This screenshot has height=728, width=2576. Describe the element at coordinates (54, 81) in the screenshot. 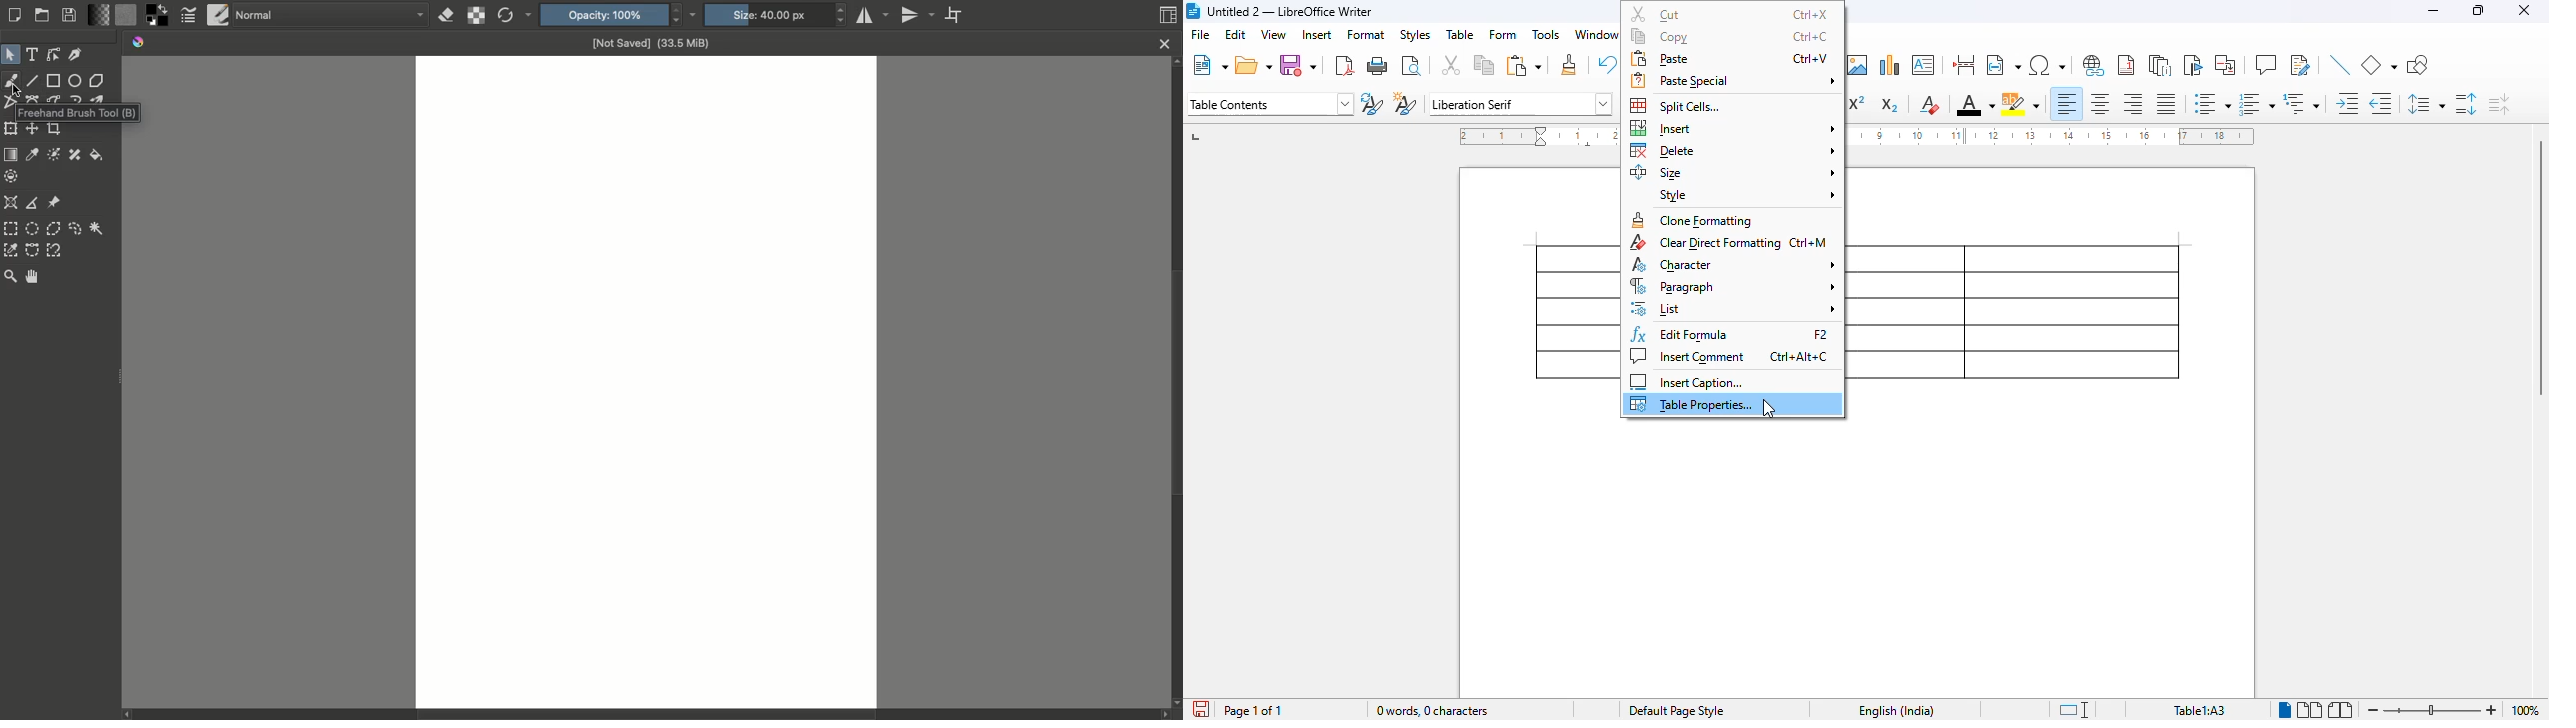

I see `Rectangle` at that location.